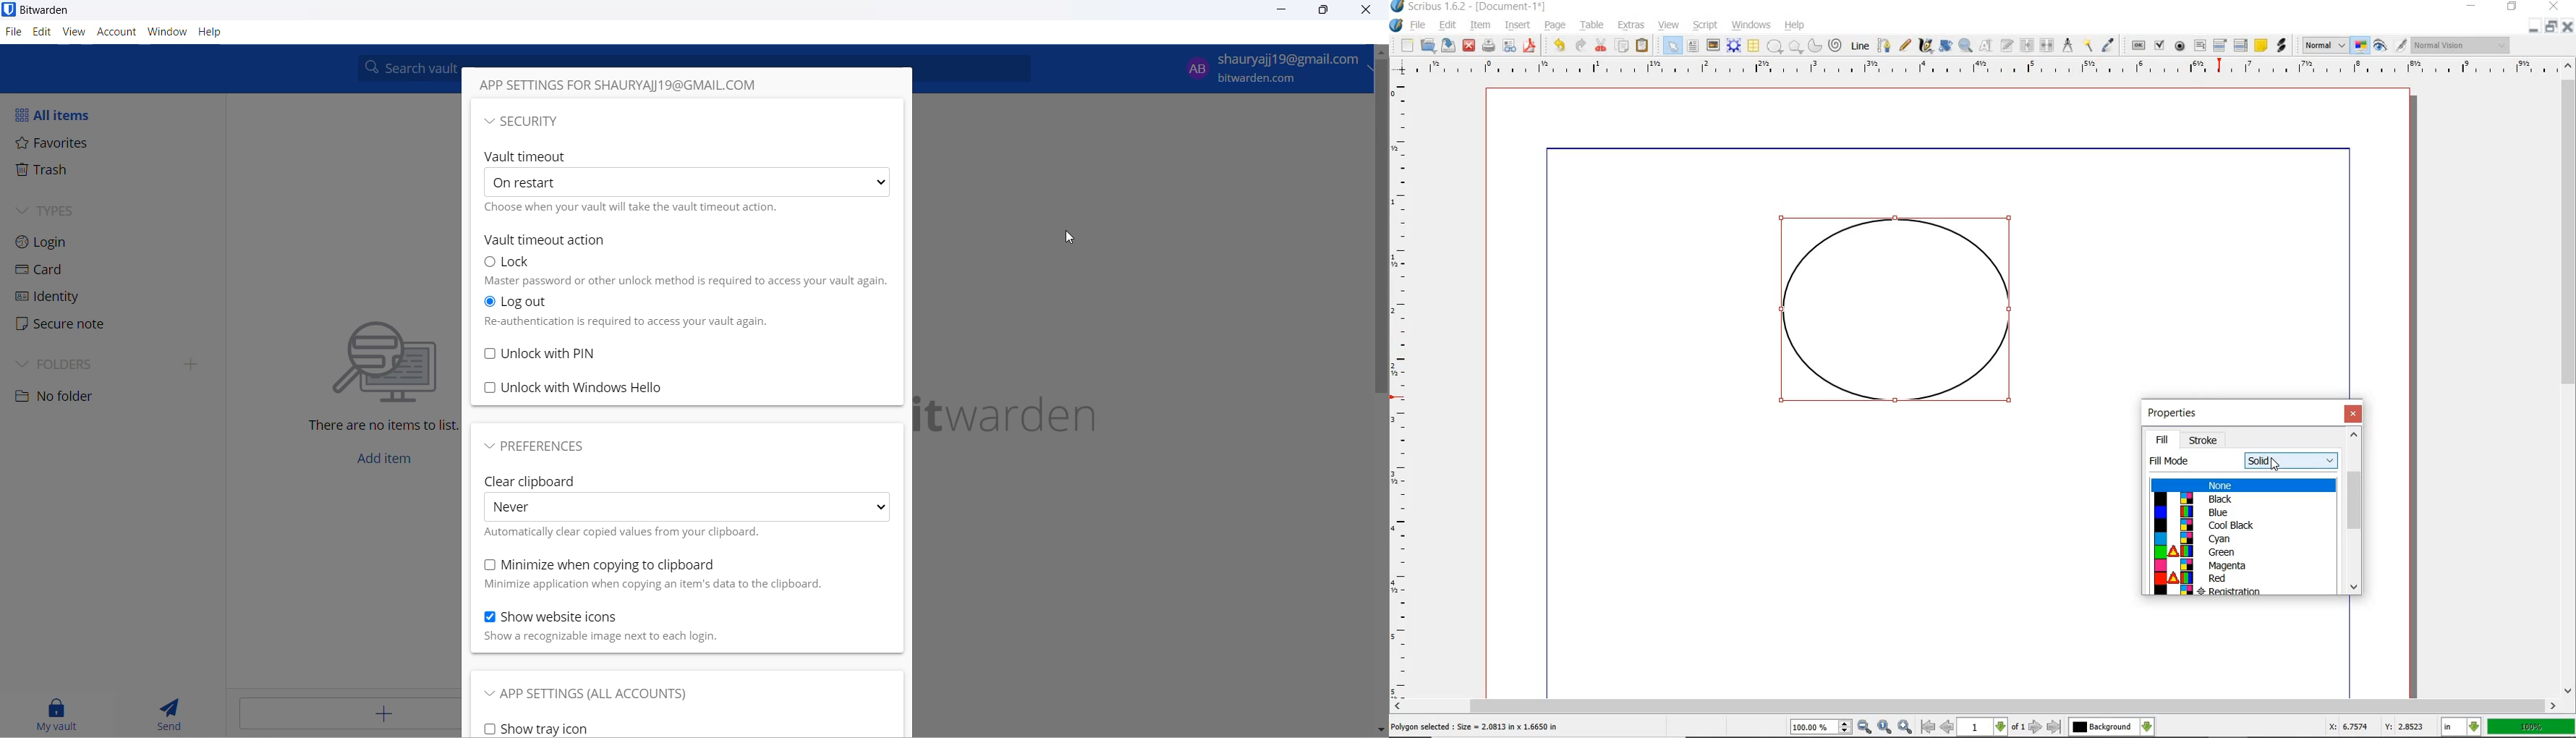 The height and width of the screenshot is (756, 2576). I want to click on colorcolor, so click(2244, 590).